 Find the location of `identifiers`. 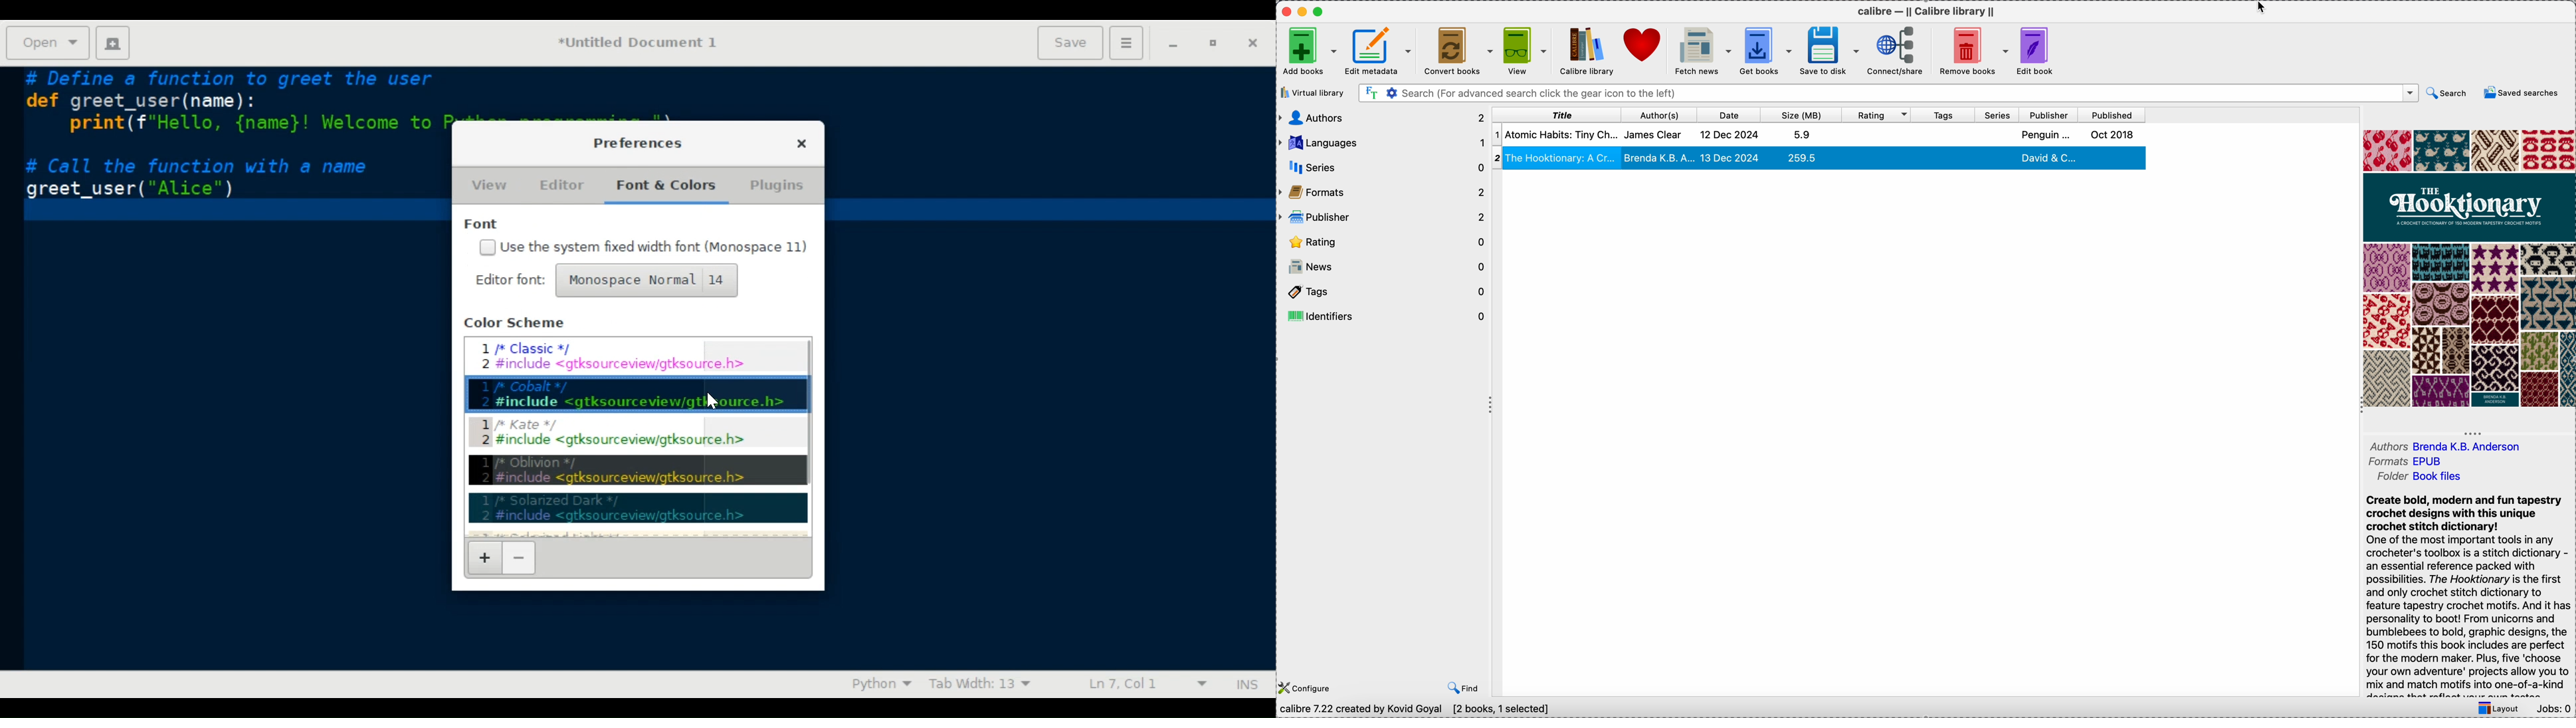

identifiers is located at coordinates (1384, 318).